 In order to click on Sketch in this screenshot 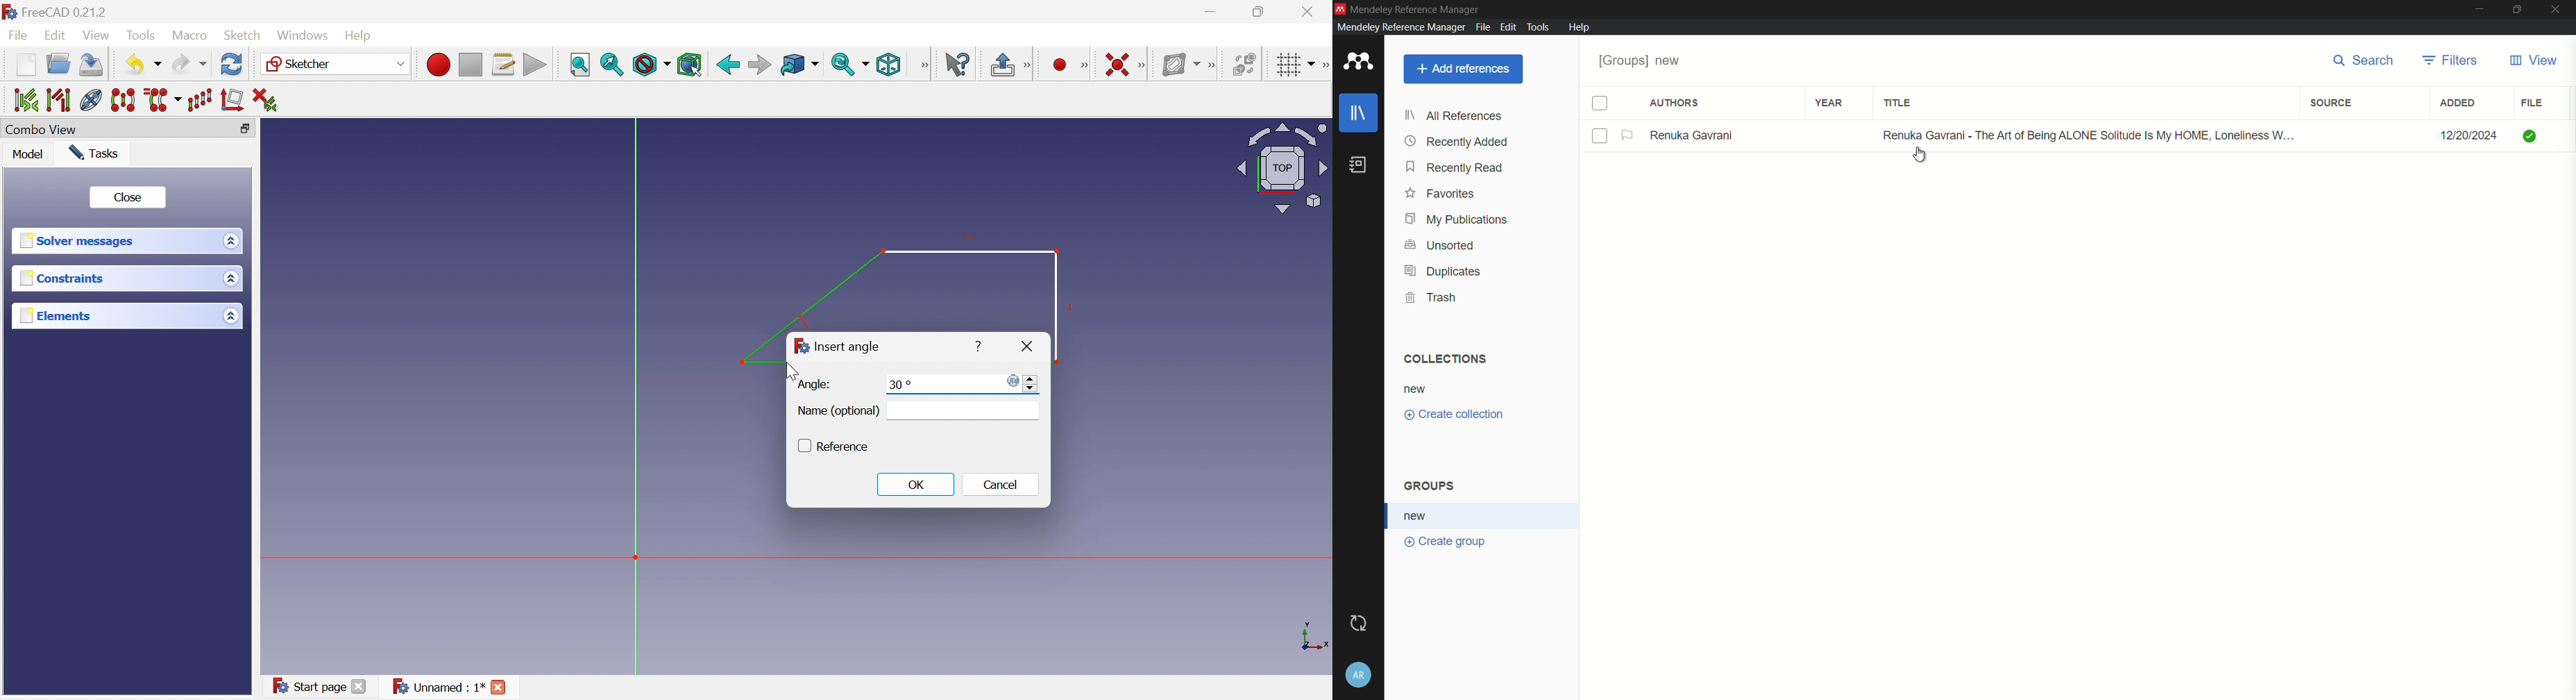, I will do `click(244, 35)`.